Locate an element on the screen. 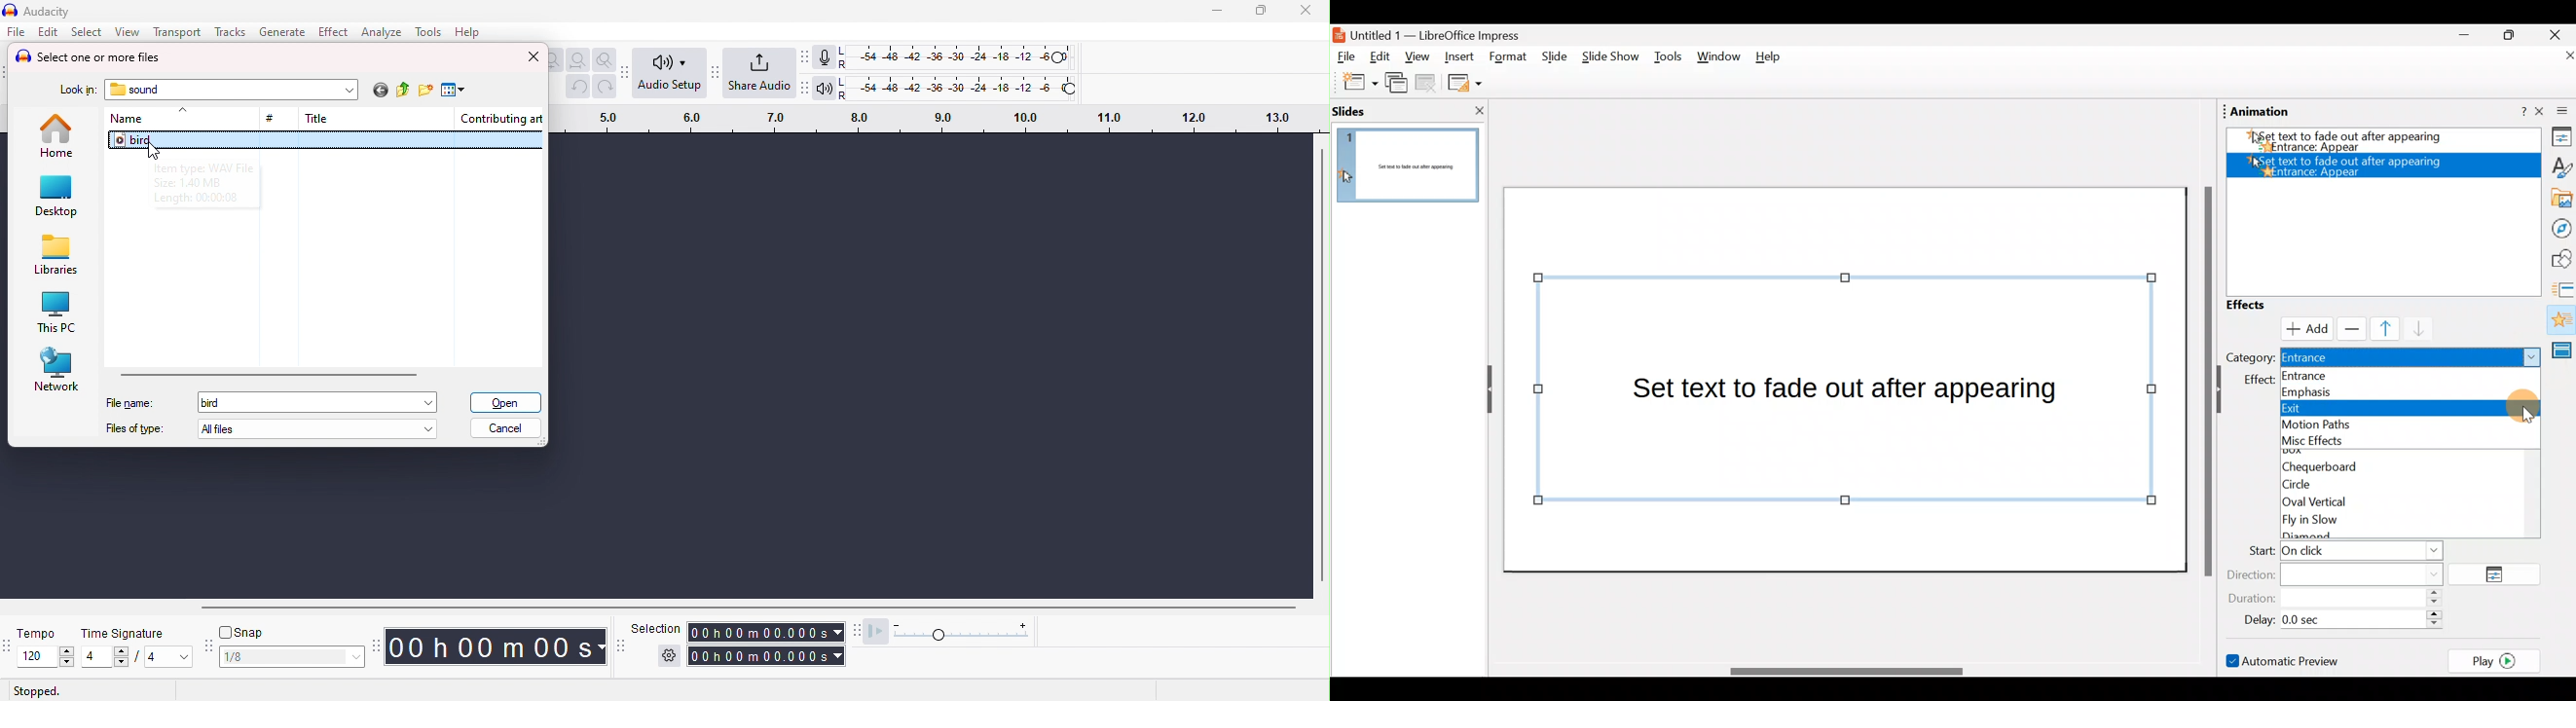 The width and height of the screenshot is (2576, 728). look in is located at coordinates (77, 92).